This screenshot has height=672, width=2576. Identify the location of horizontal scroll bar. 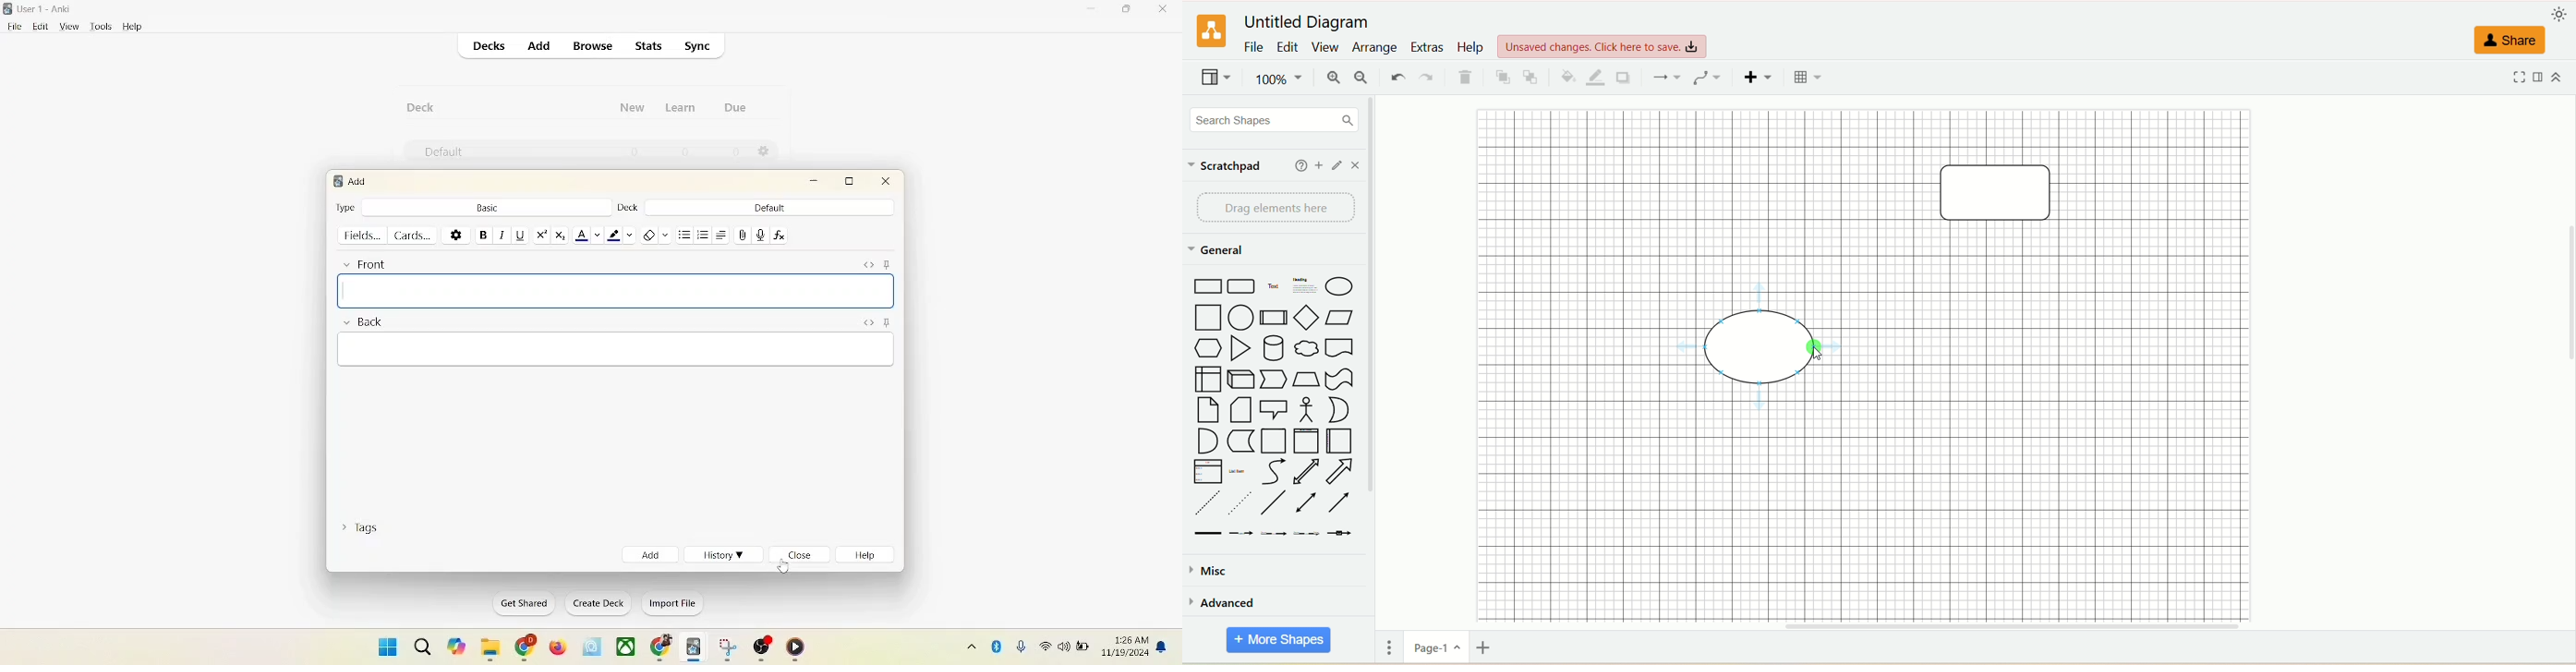
(1972, 627).